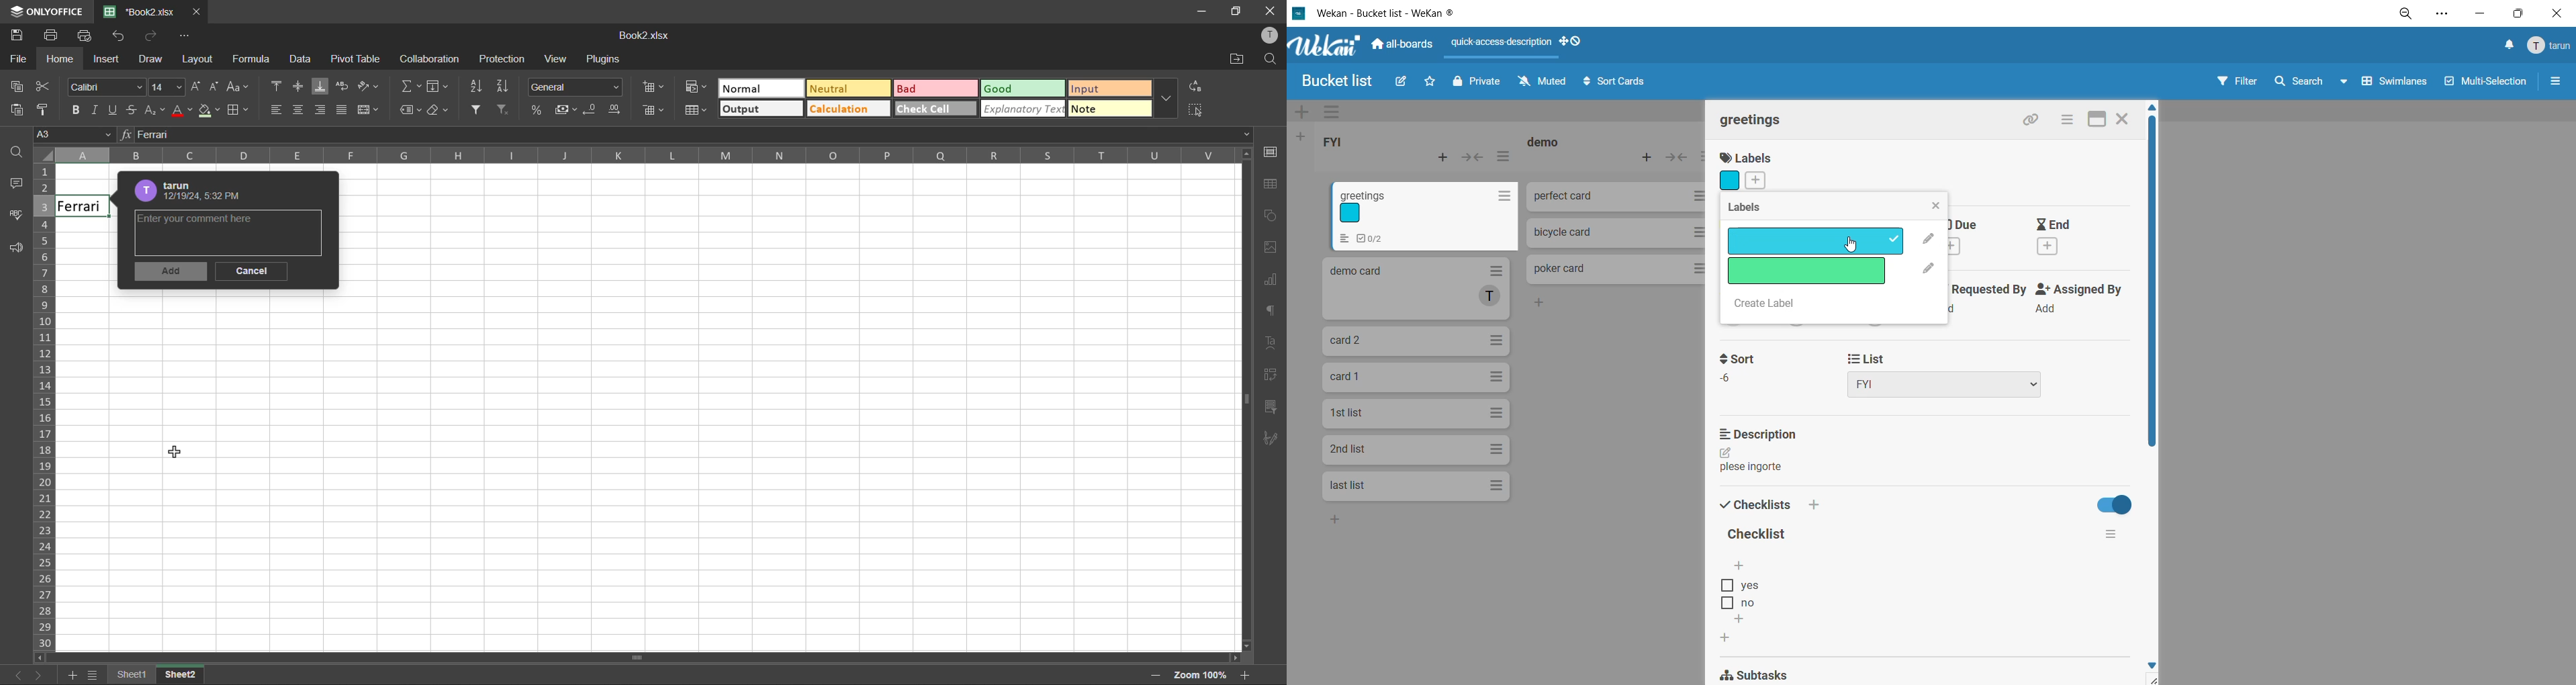  What do you see at coordinates (557, 59) in the screenshot?
I see `view` at bounding box center [557, 59].